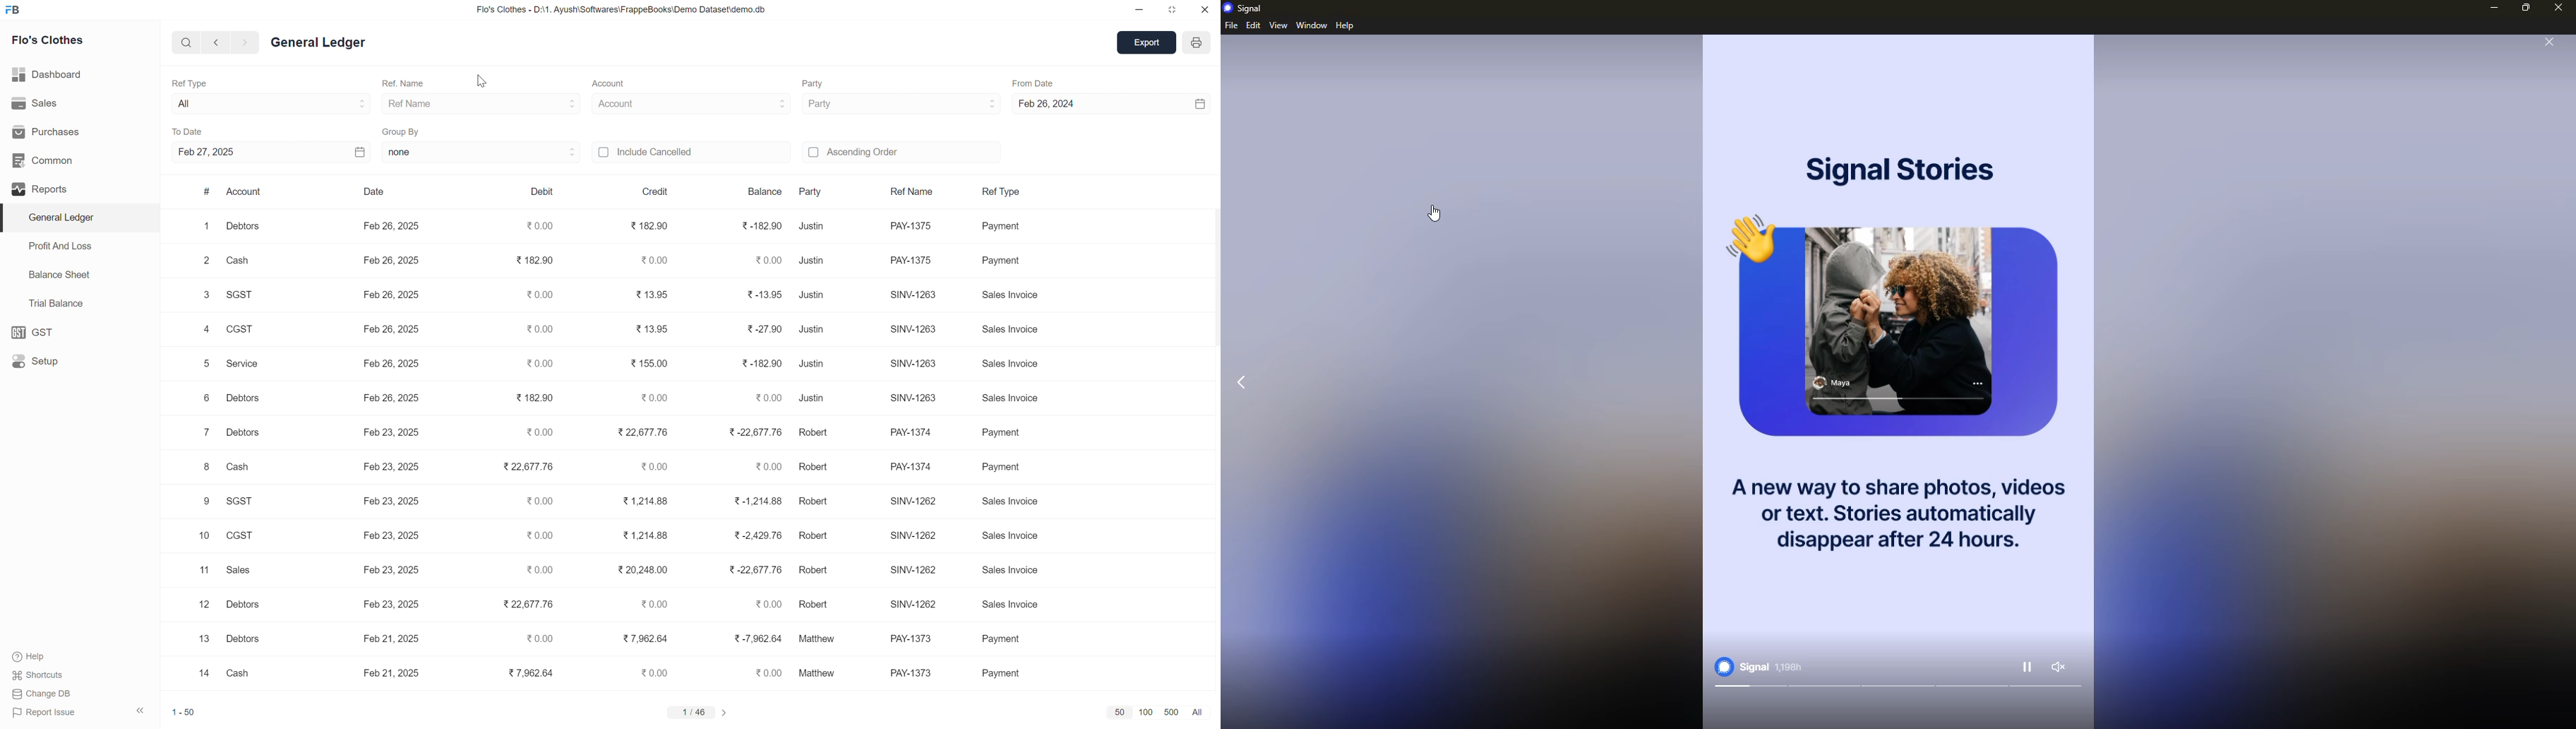 The height and width of the screenshot is (756, 2576). I want to click on icon, so click(13, 11).